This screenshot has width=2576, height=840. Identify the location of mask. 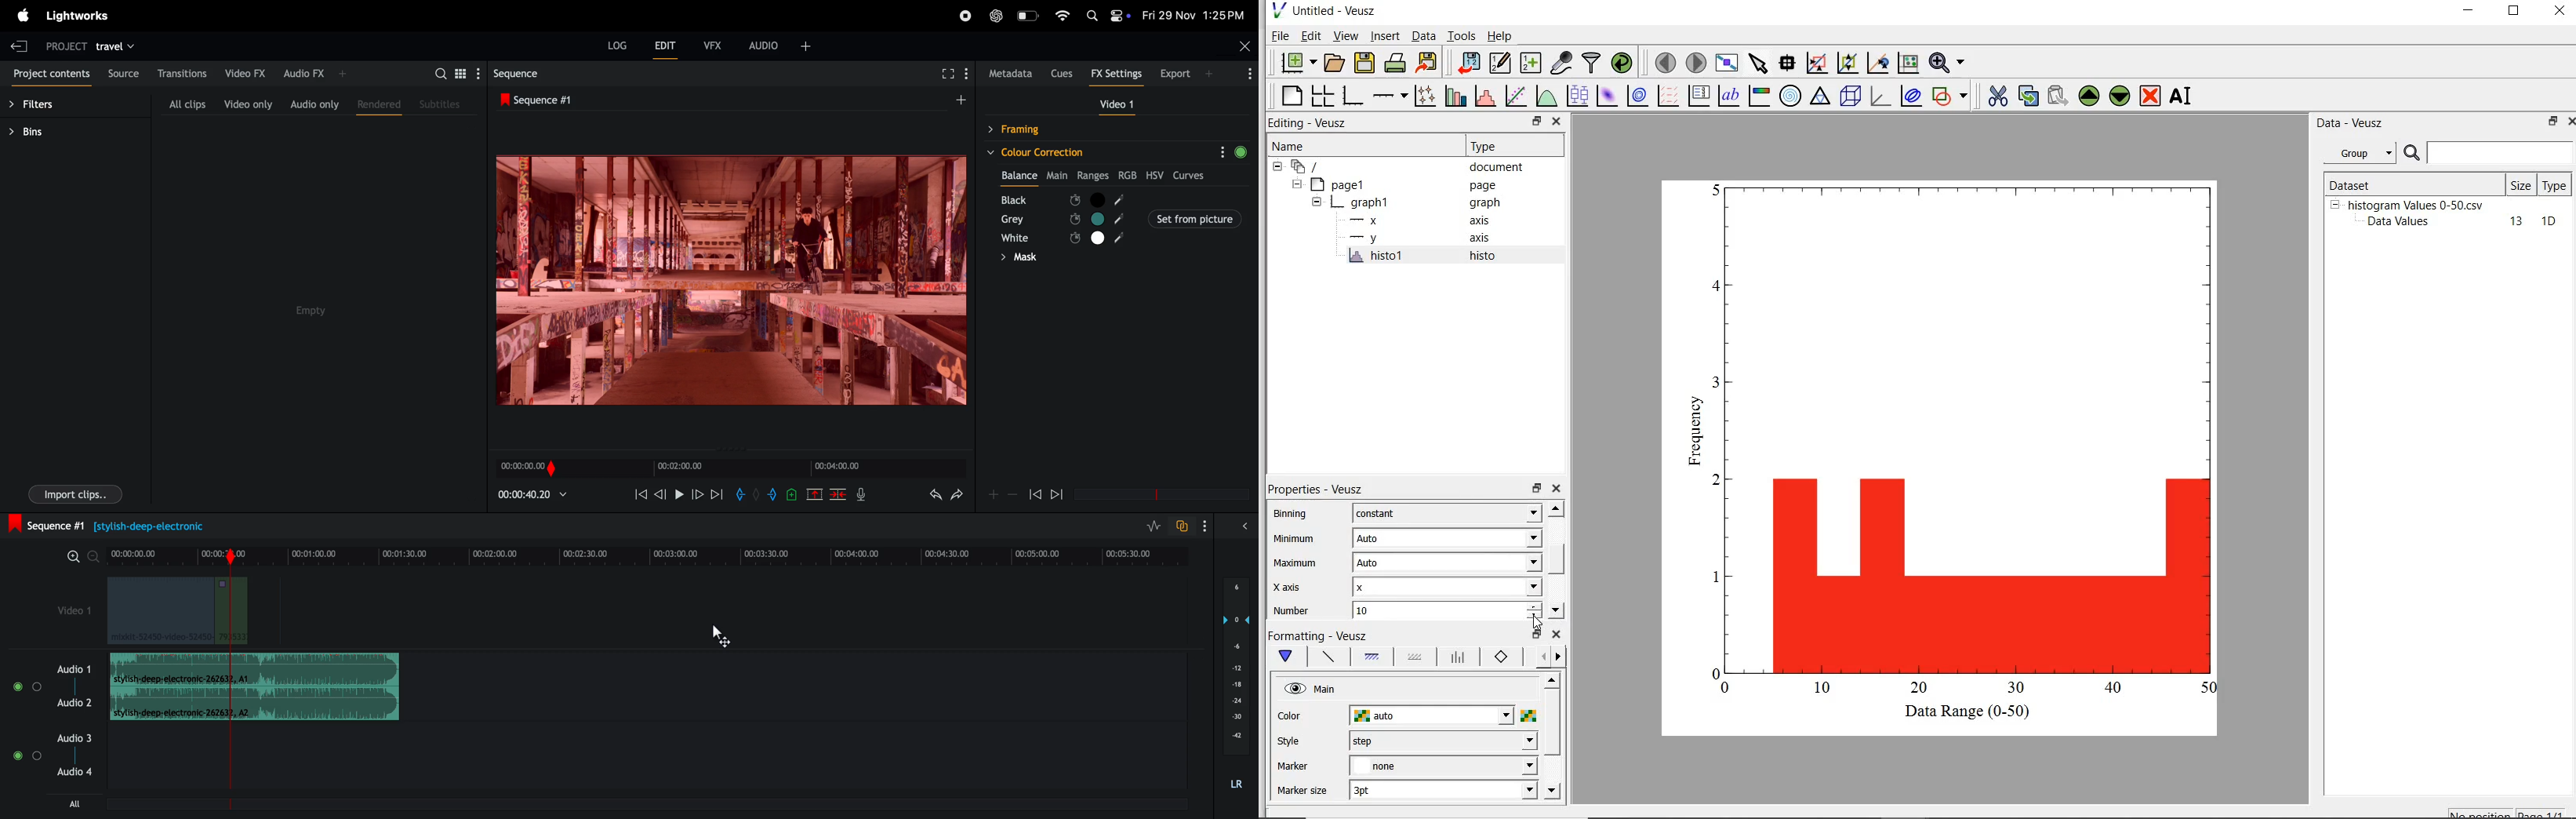
(1019, 257).